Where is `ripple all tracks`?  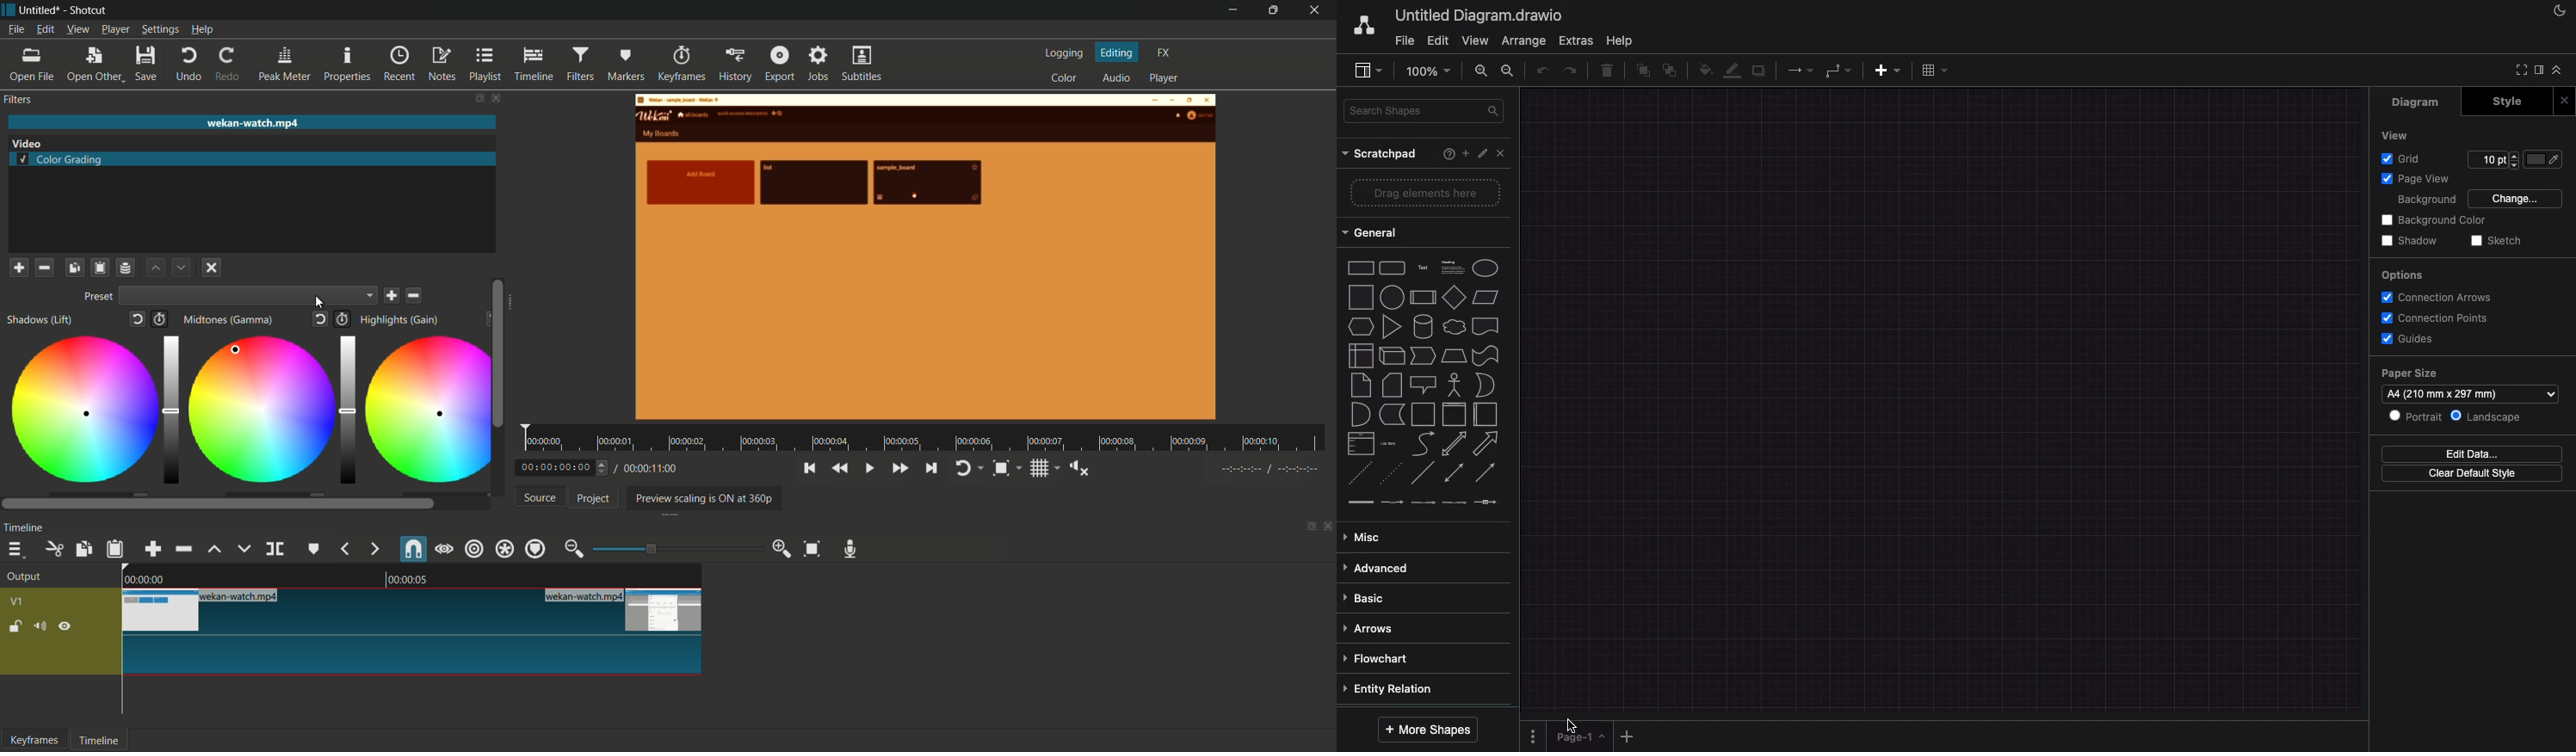 ripple all tracks is located at coordinates (504, 549).